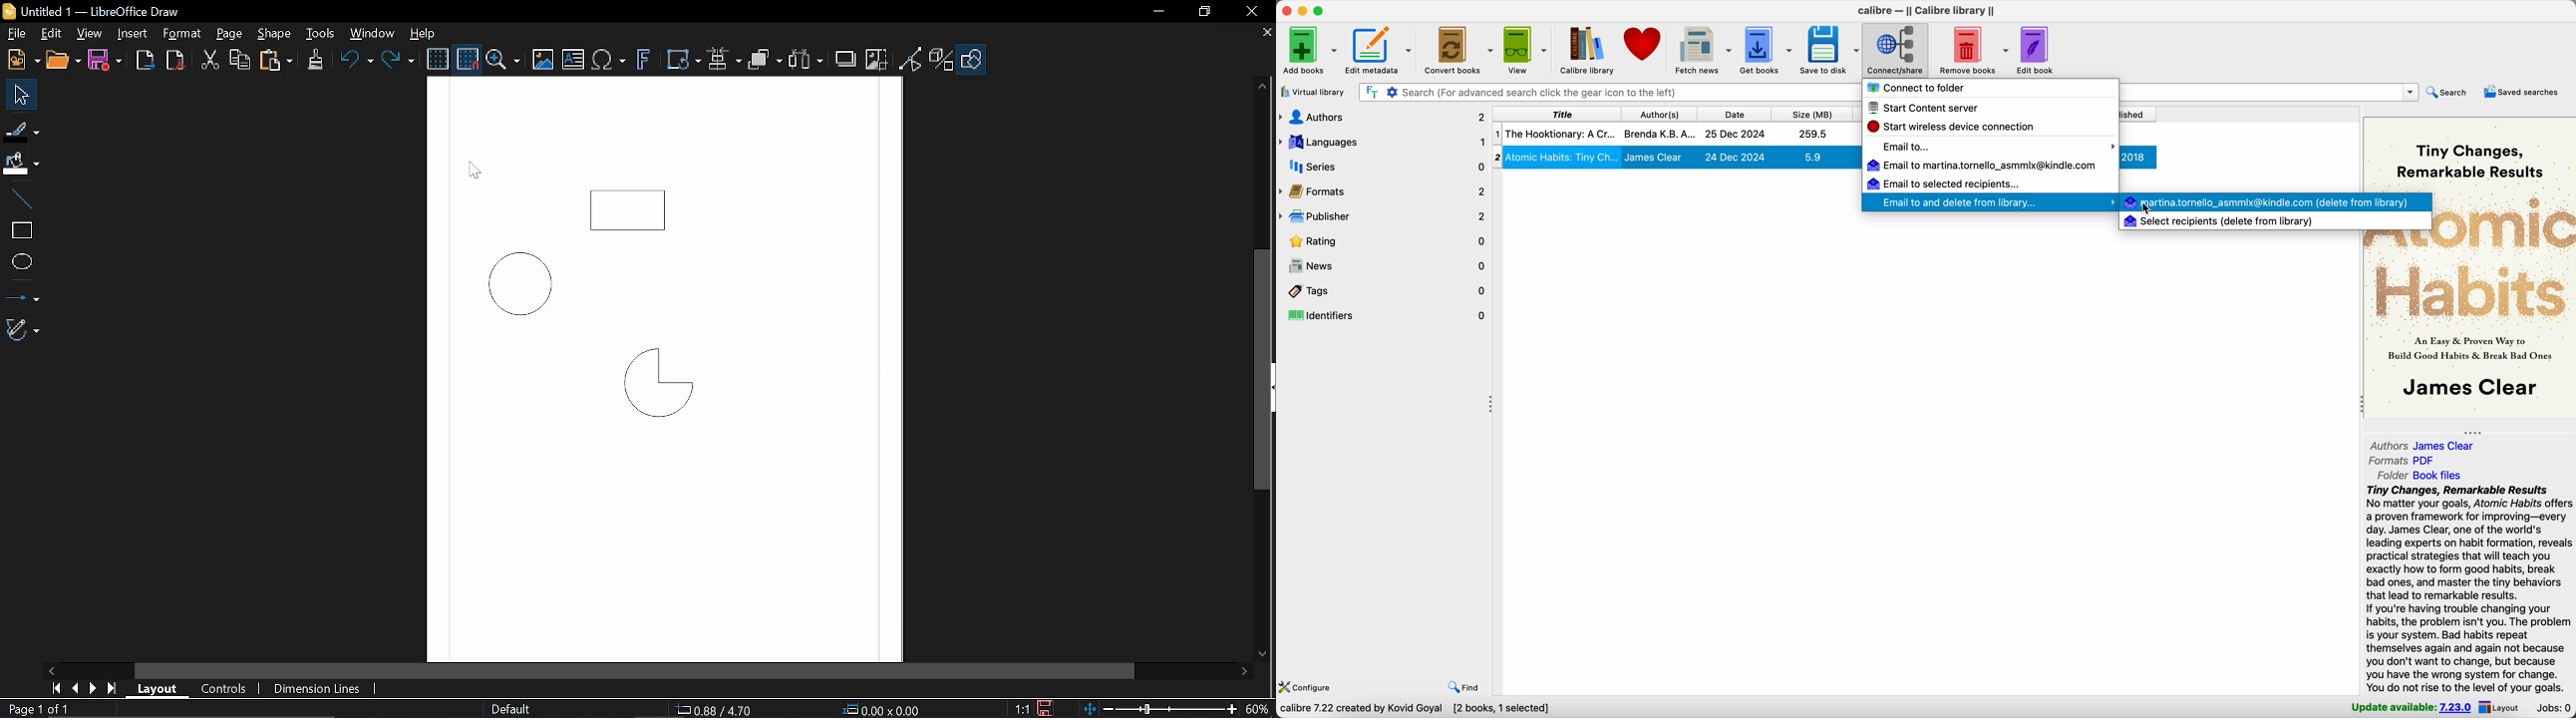 Image resolution: width=2576 pixels, height=728 pixels. Describe the element at coordinates (636, 670) in the screenshot. I see `Horizontal scrollbar` at that location.